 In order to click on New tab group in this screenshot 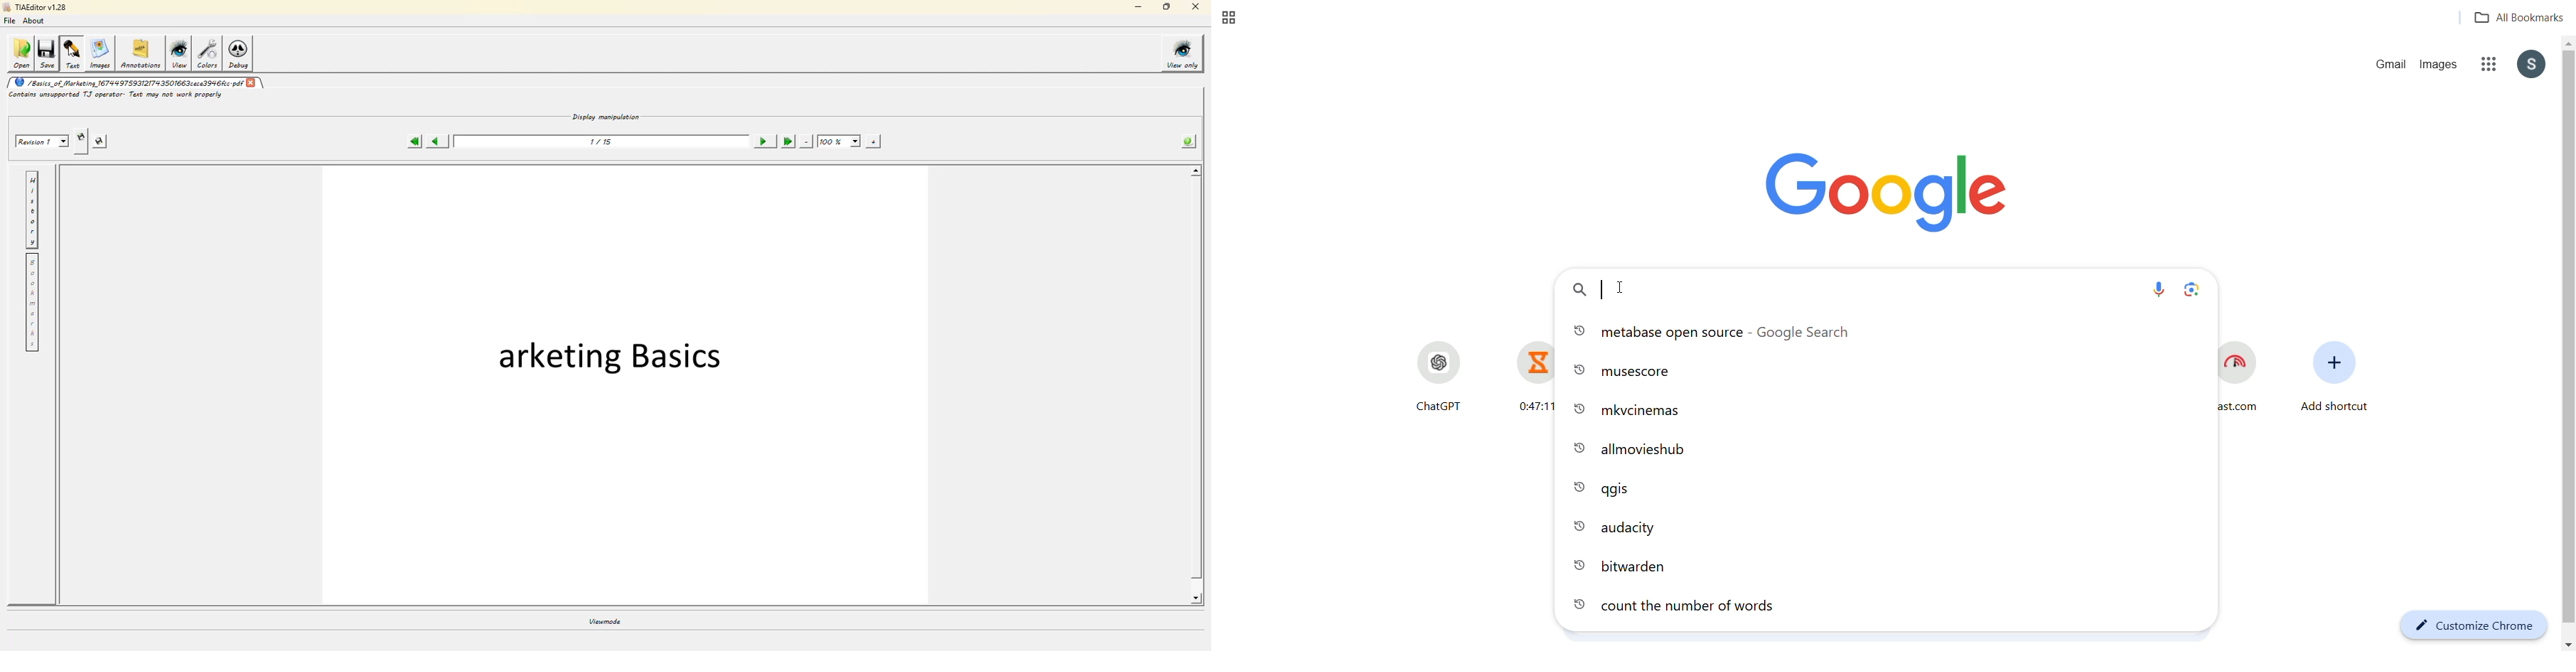, I will do `click(1232, 18)`.